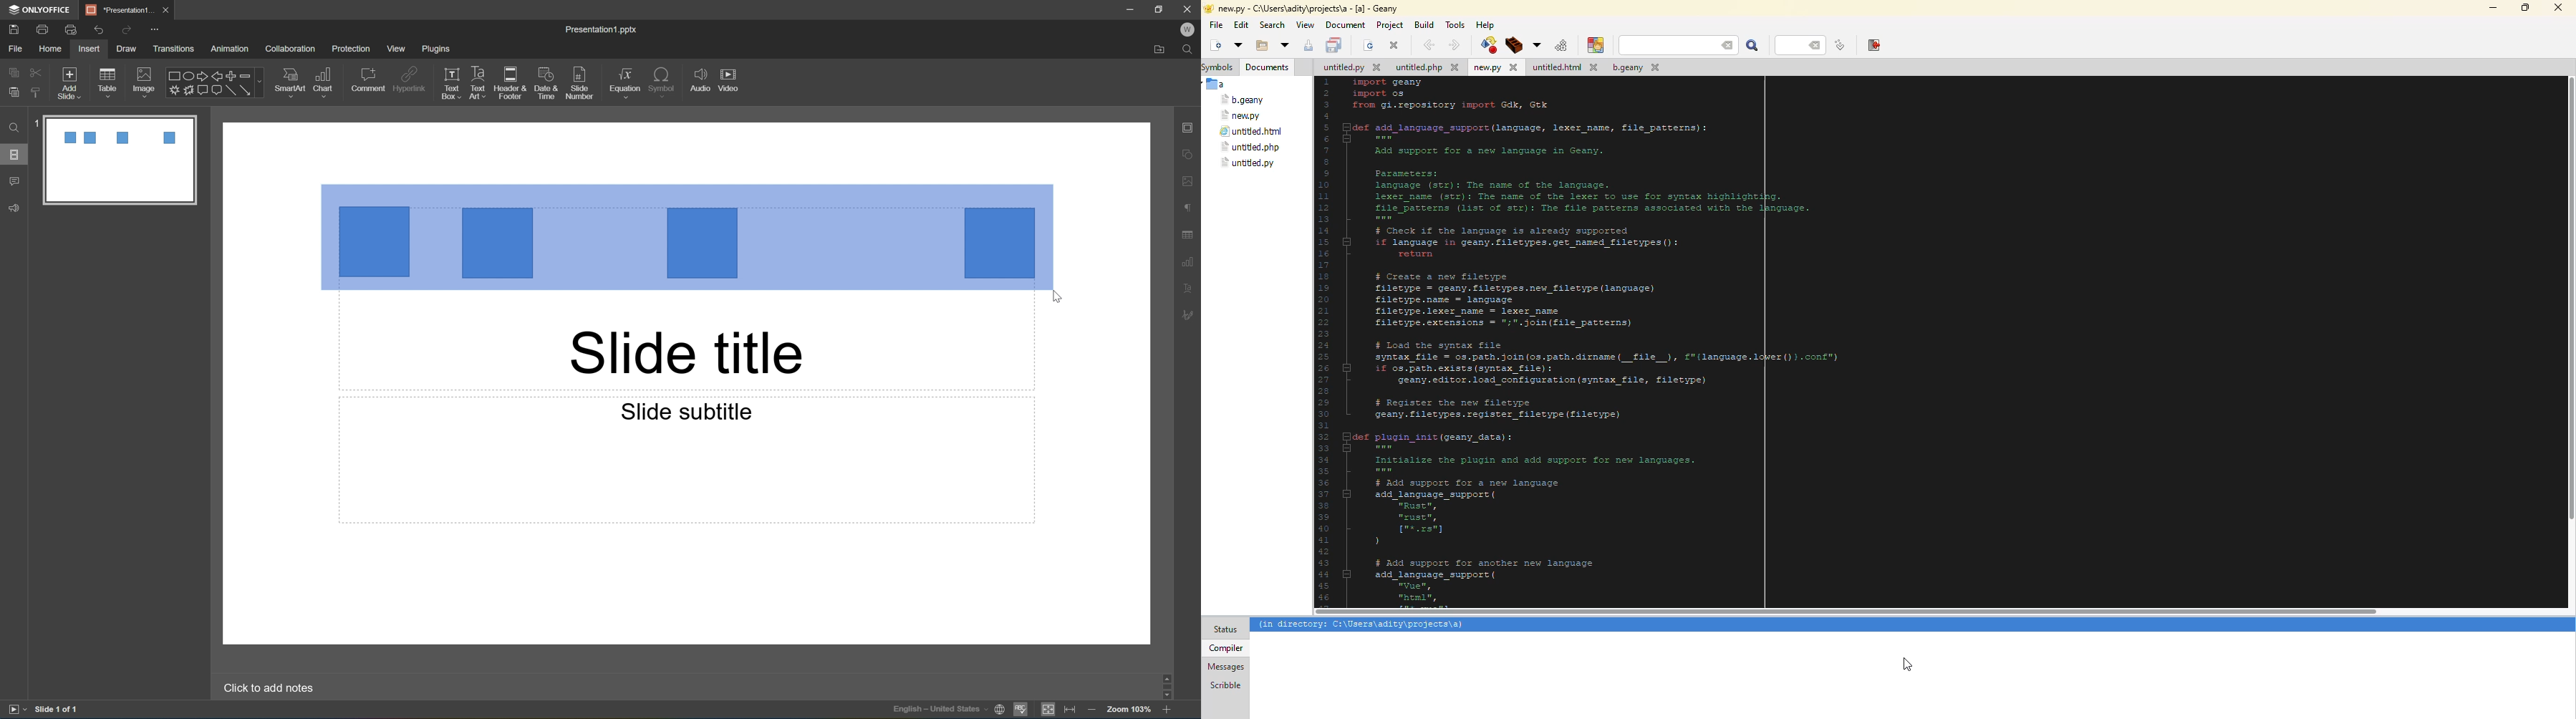 This screenshot has height=728, width=2576. Describe the element at coordinates (17, 49) in the screenshot. I see `File` at that location.